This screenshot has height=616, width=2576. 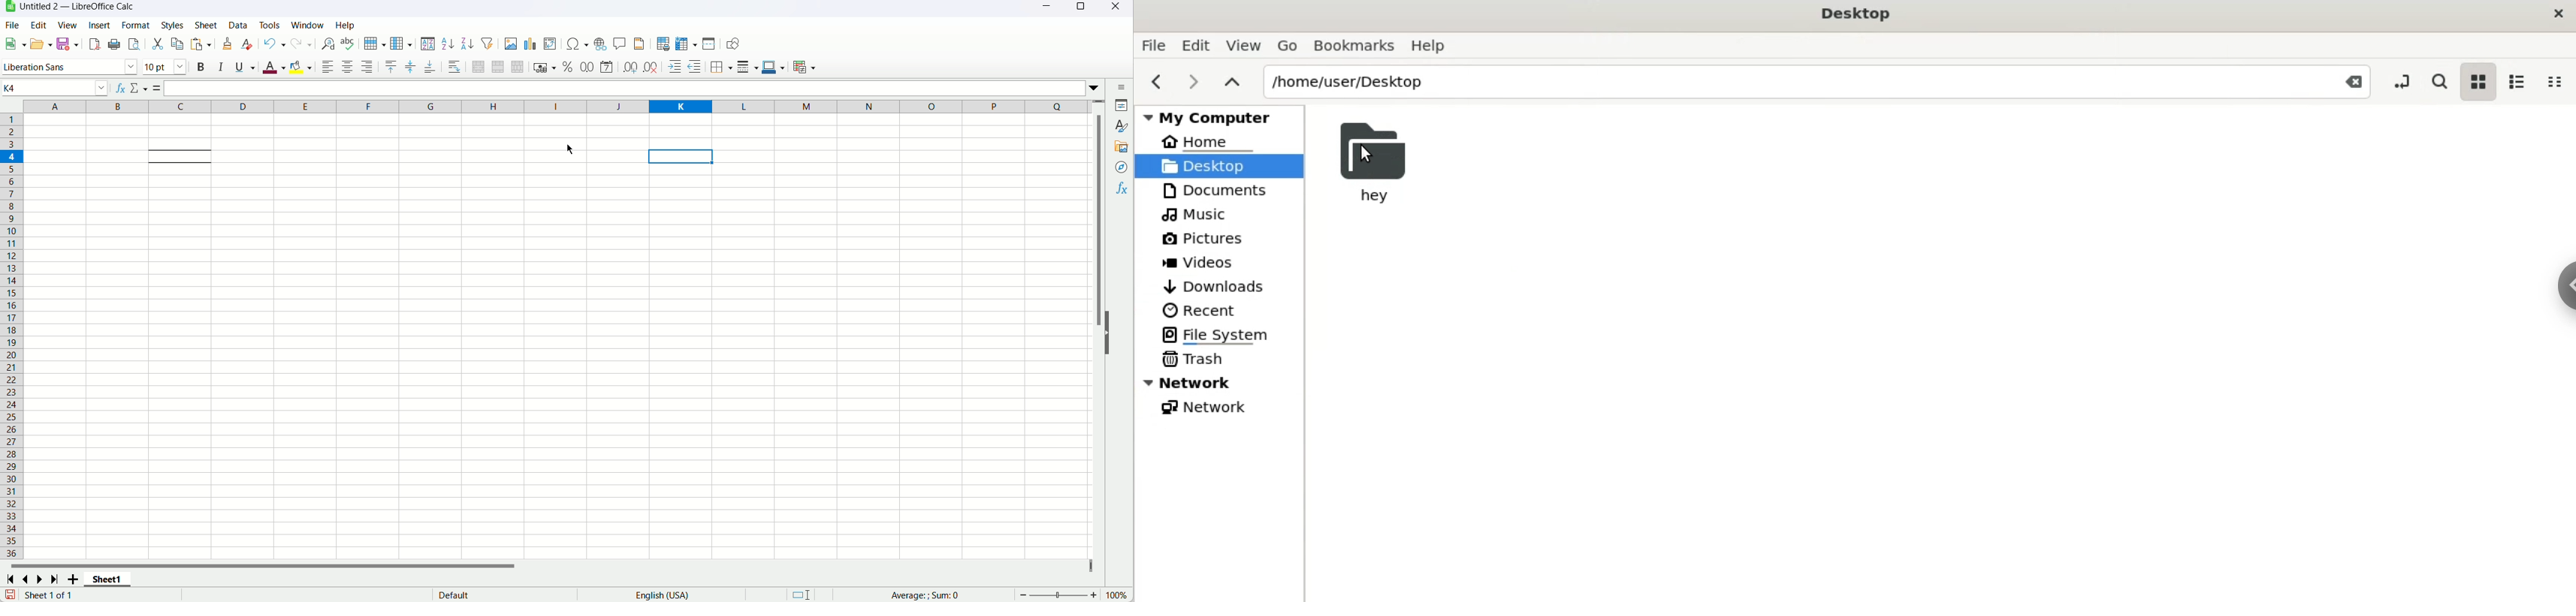 I want to click on cursor, so click(x=1367, y=152).